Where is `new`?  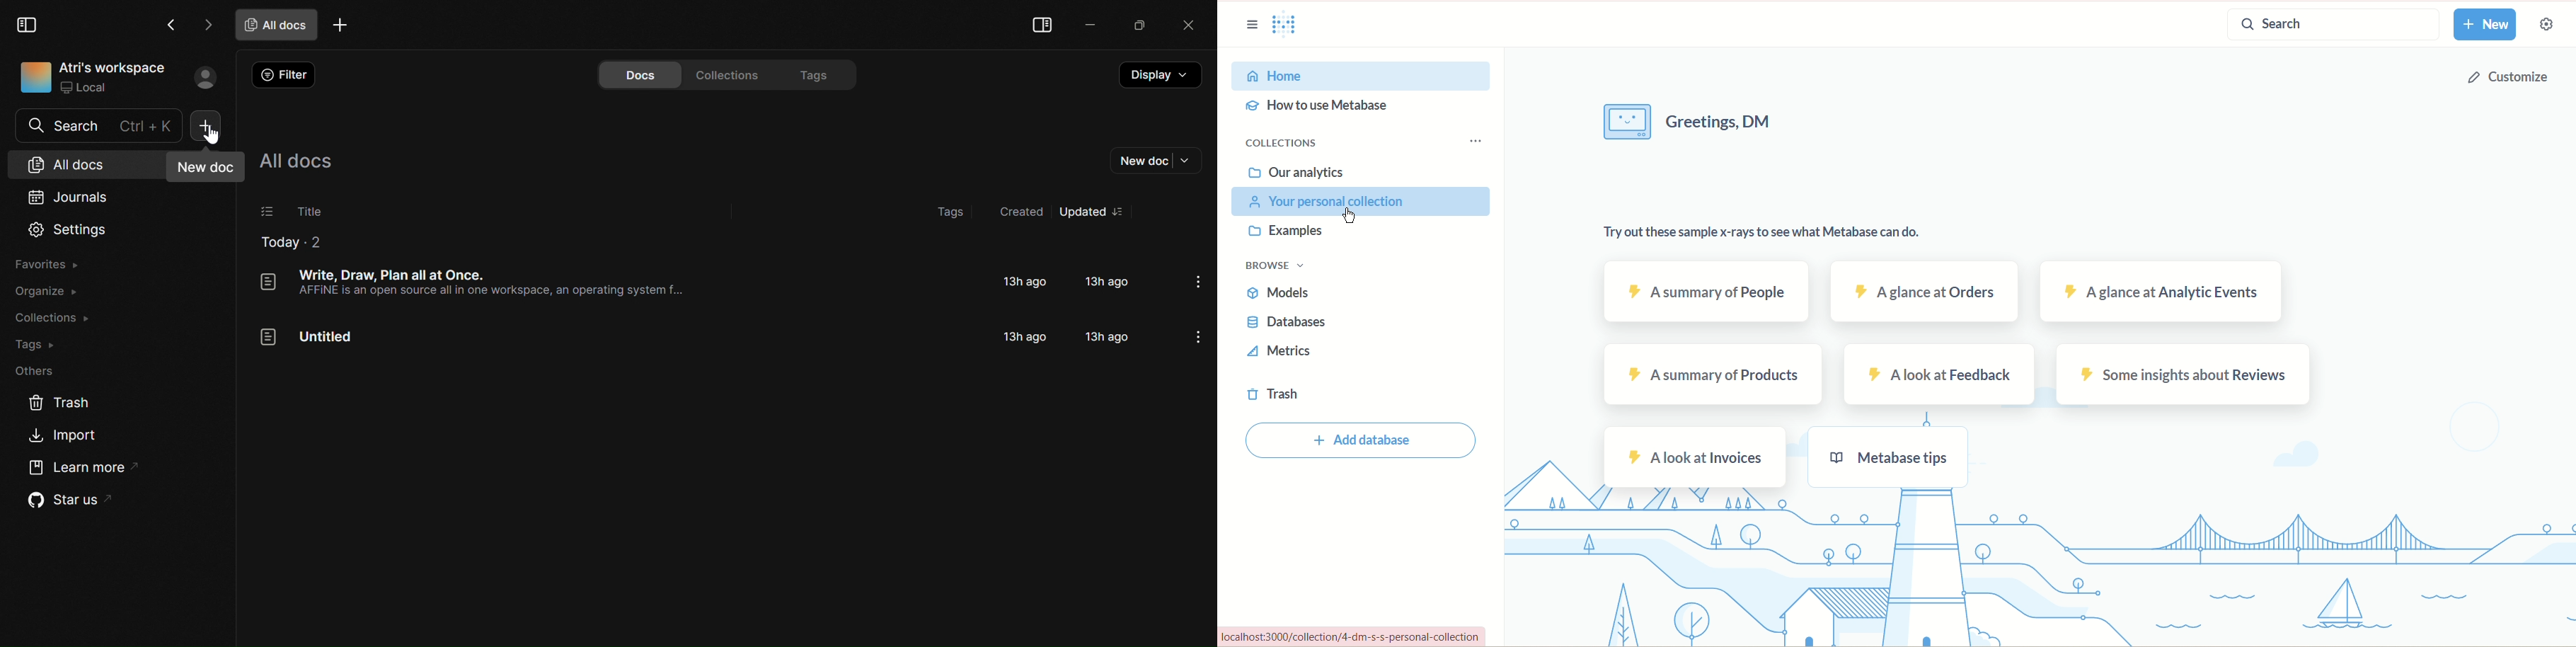
new is located at coordinates (2485, 25).